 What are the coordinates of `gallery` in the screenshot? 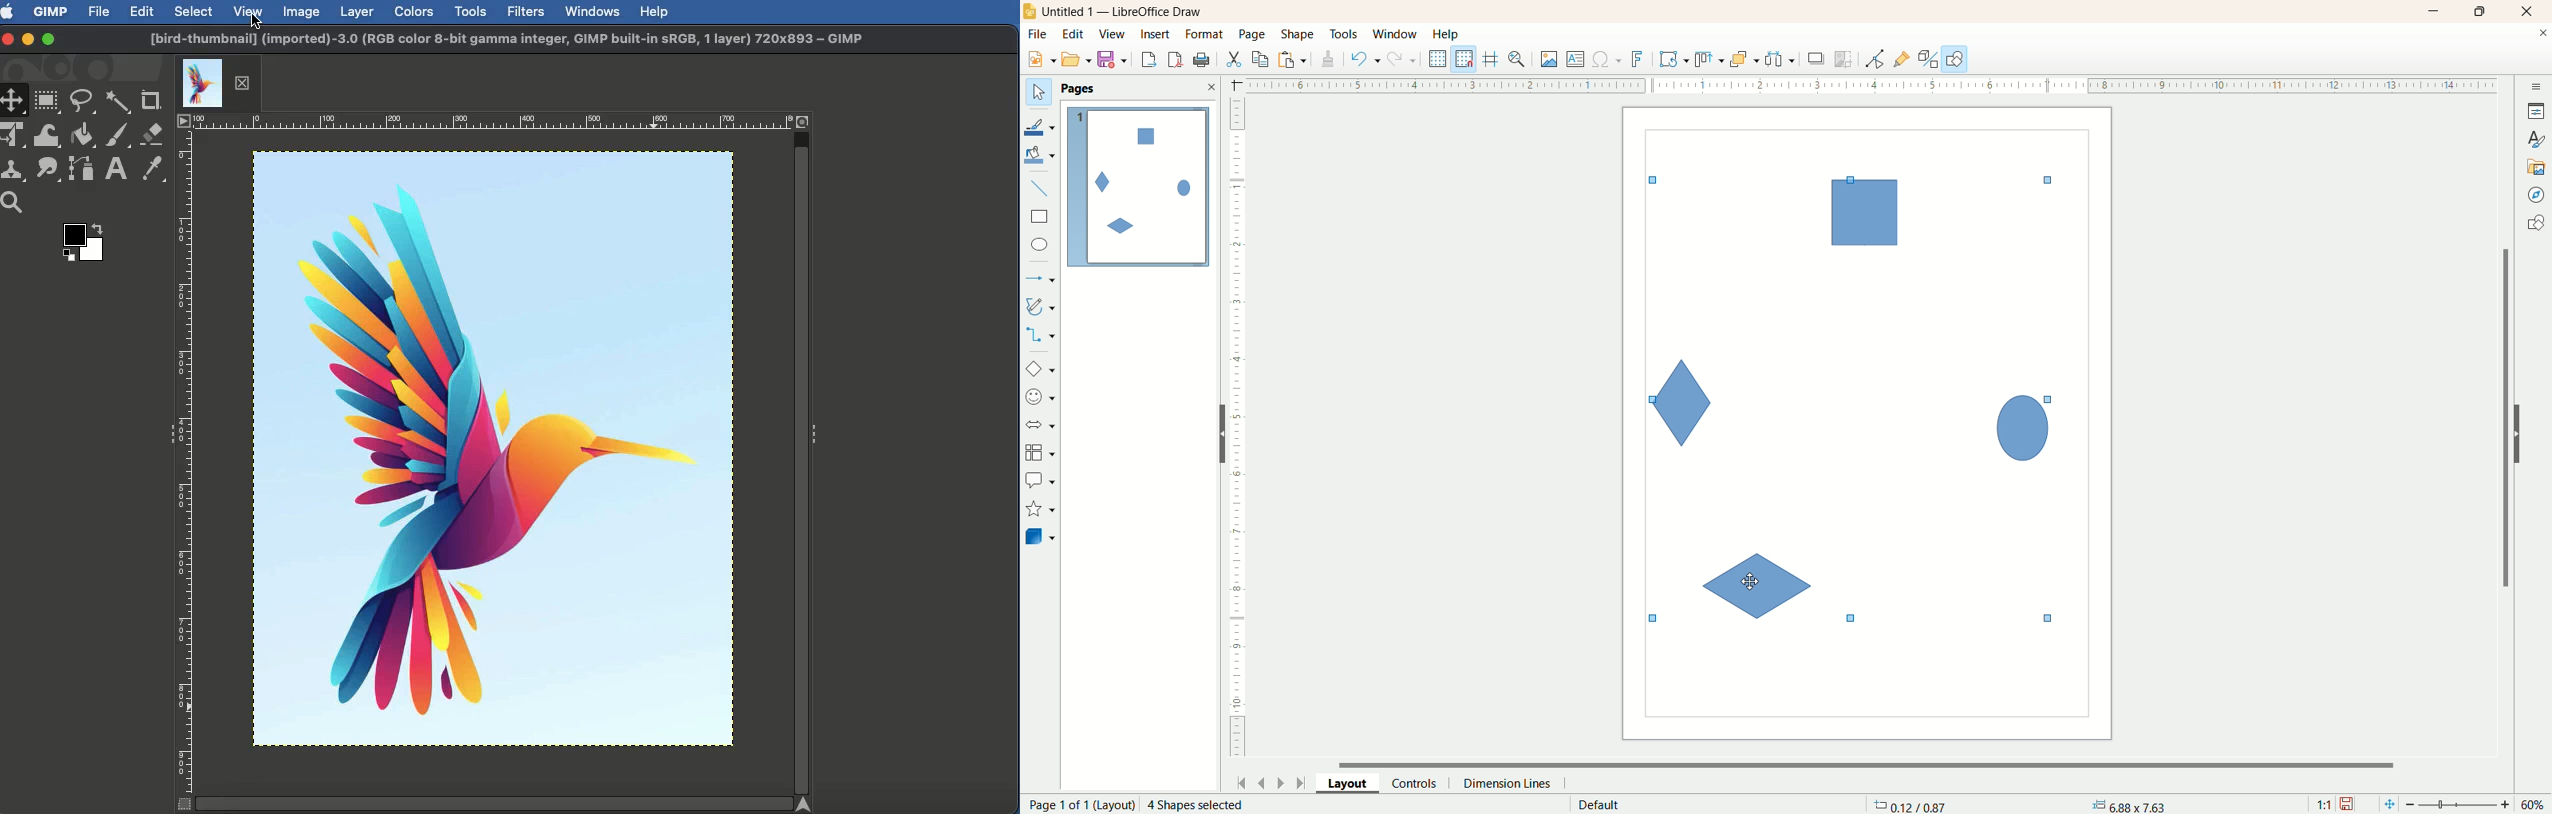 It's located at (2537, 165).